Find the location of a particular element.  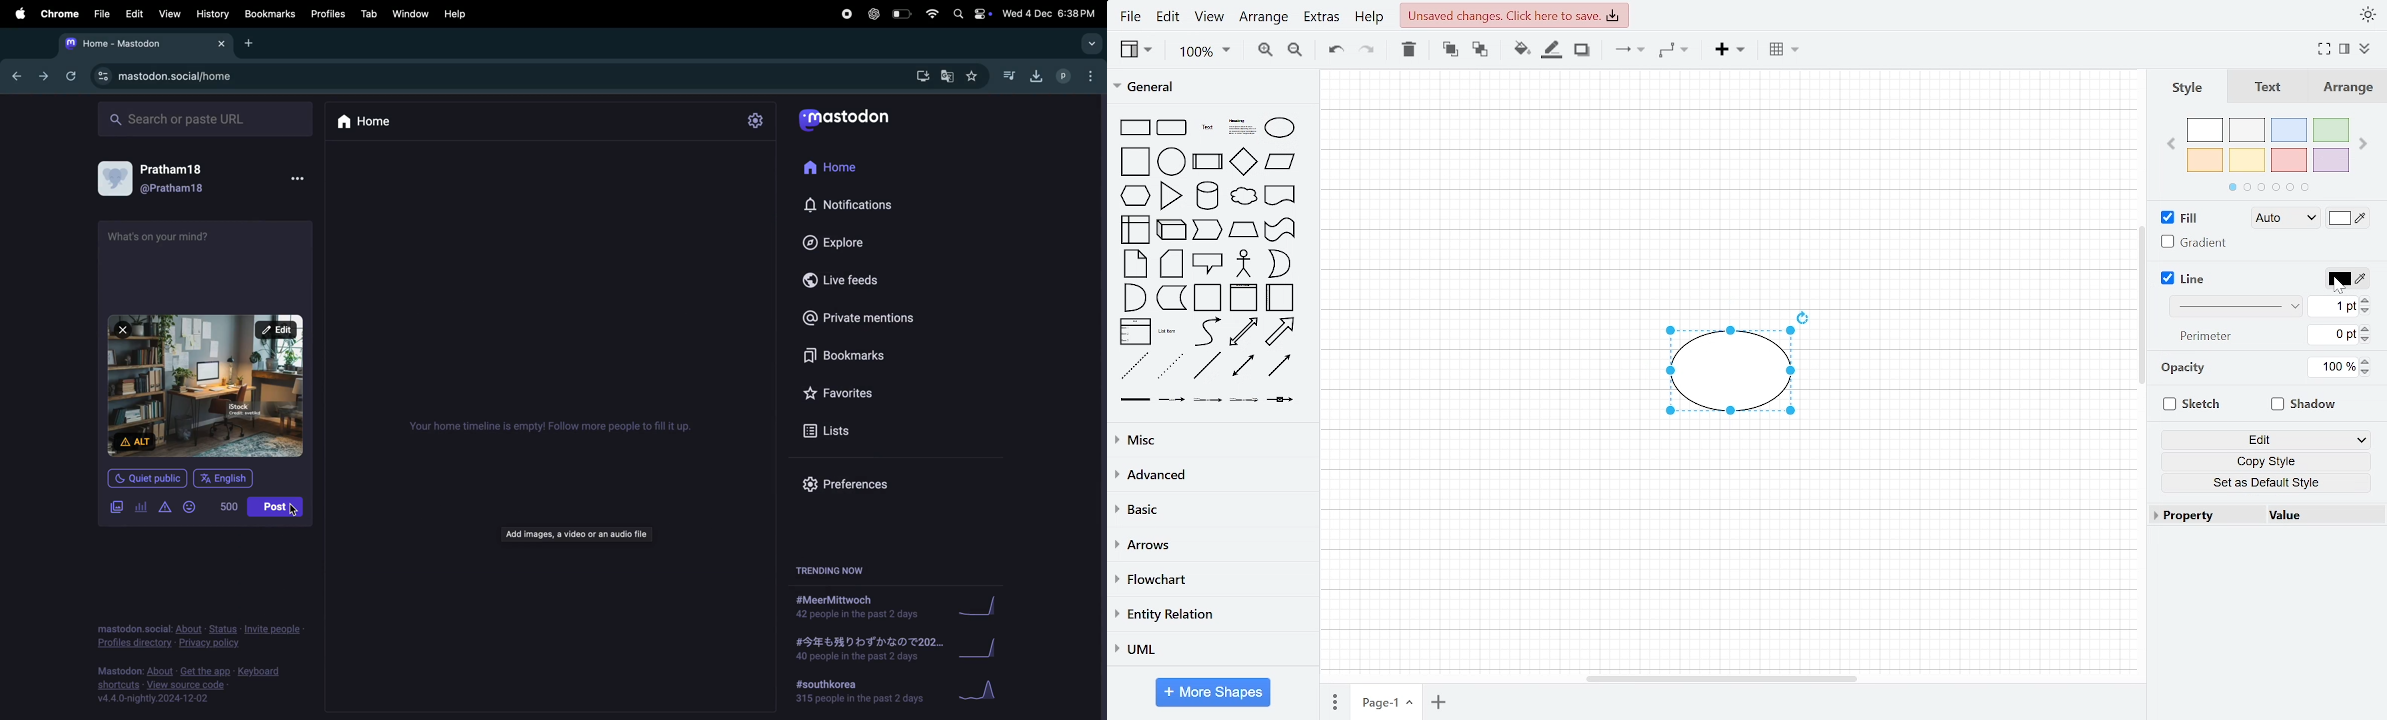

record is located at coordinates (846, 14).